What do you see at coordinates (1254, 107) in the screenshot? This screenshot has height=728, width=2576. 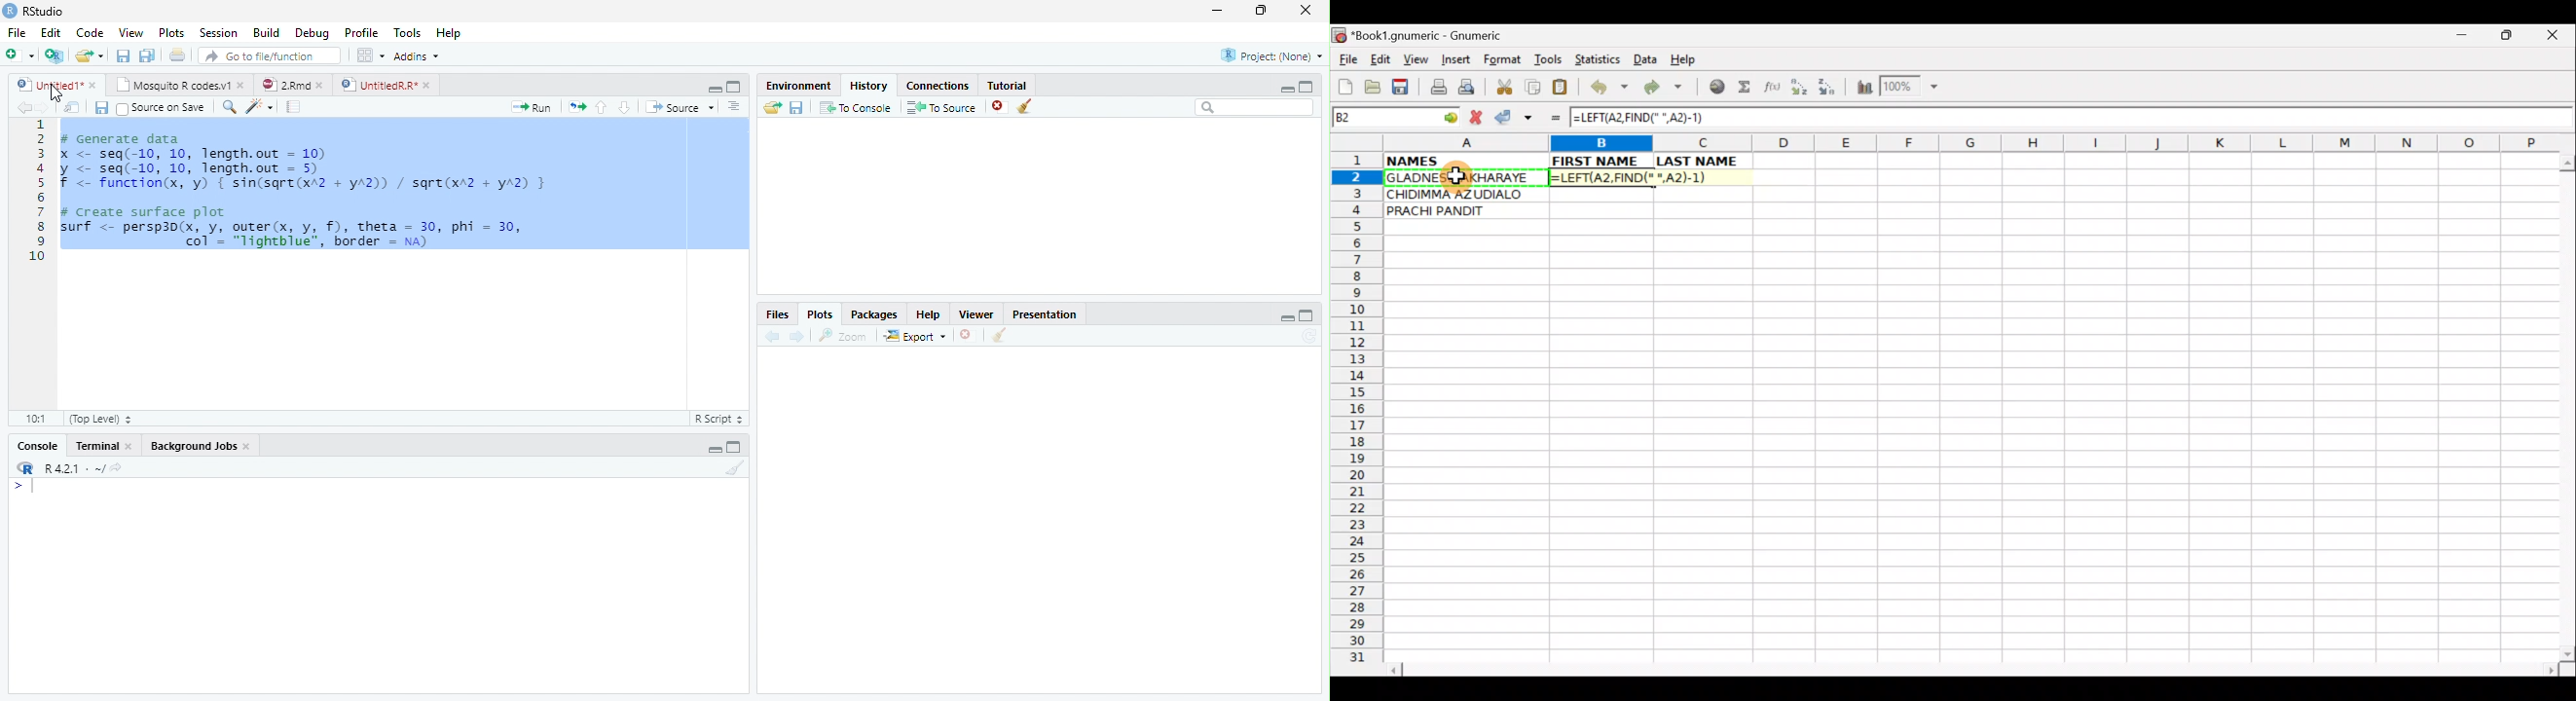 I see `Search bar` at bounding box center [1254, 107].